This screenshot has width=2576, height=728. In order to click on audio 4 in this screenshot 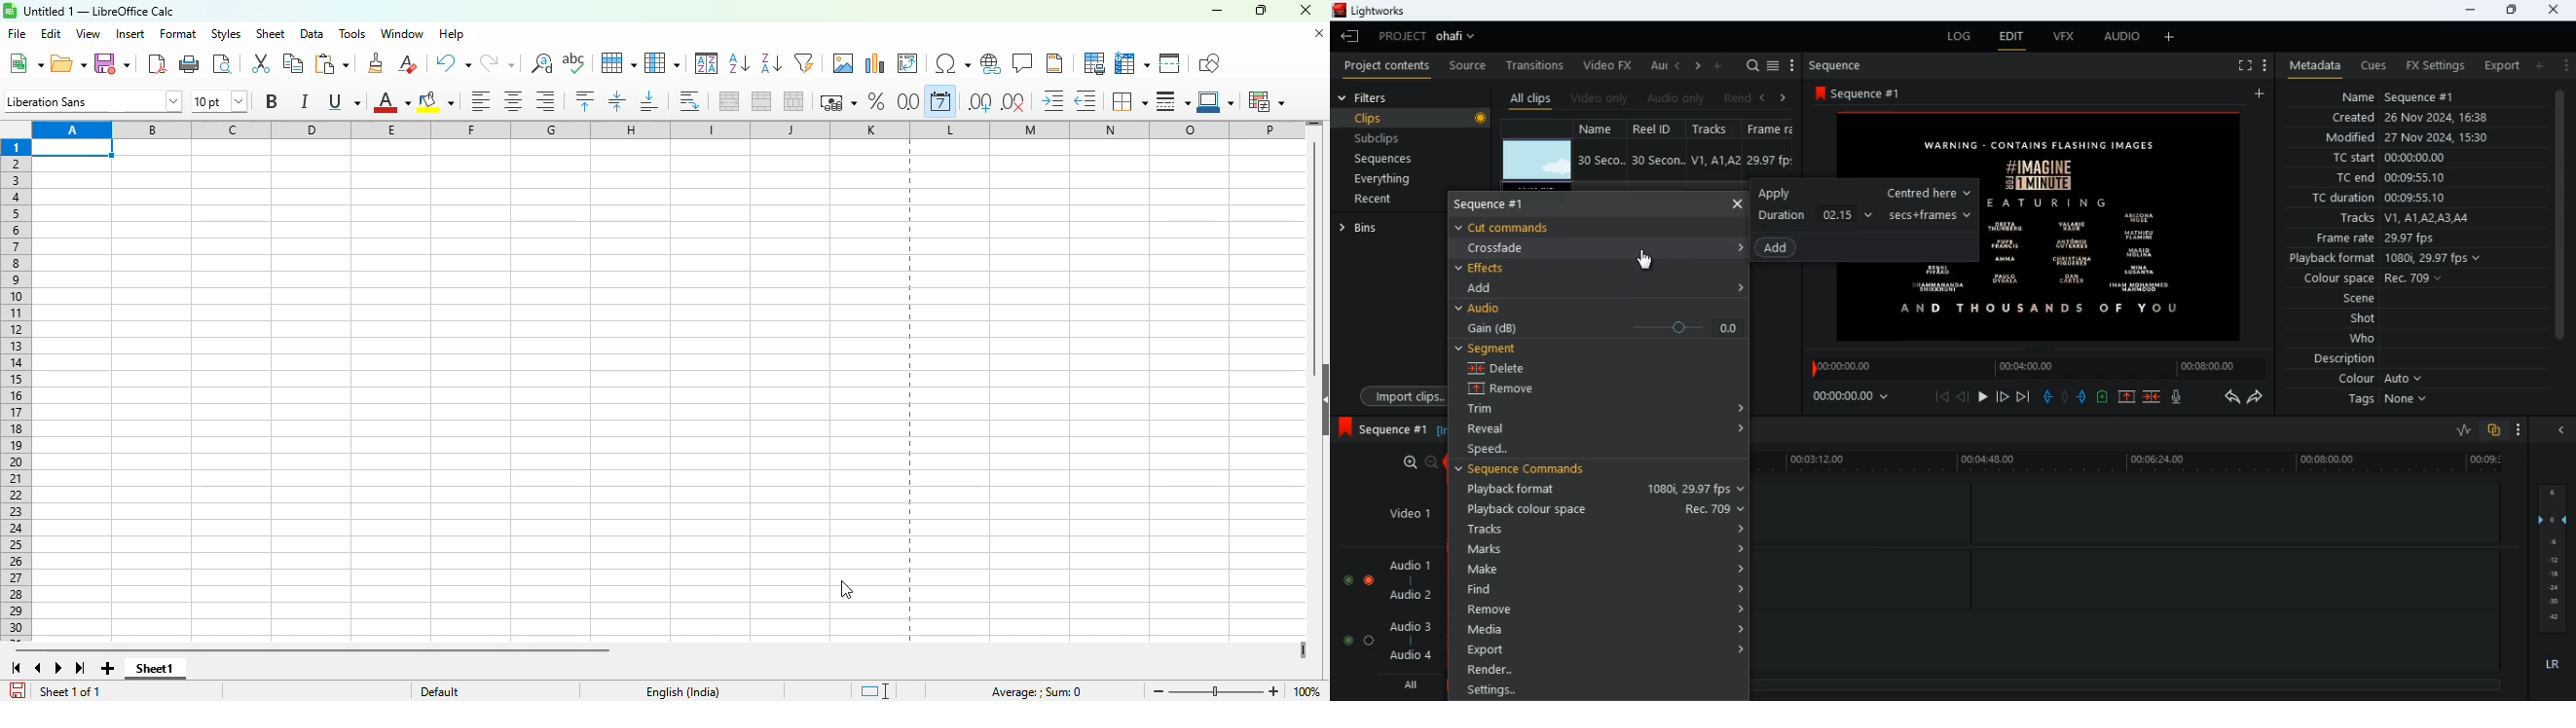, I will do `click(1409, 658)`.